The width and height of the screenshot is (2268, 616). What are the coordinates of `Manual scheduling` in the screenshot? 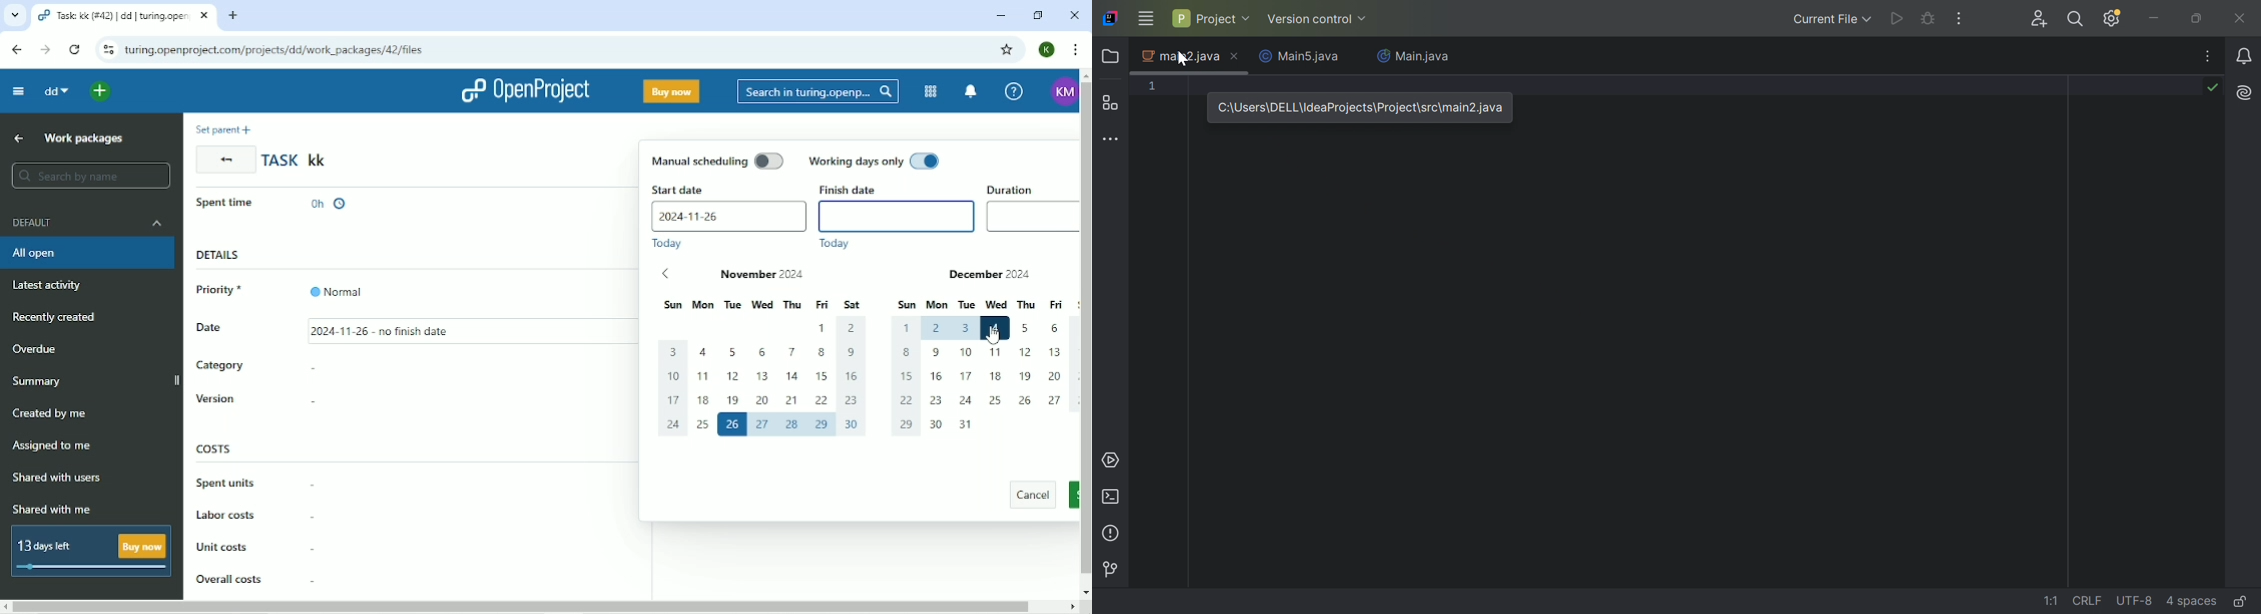 It's located at (717, 160).